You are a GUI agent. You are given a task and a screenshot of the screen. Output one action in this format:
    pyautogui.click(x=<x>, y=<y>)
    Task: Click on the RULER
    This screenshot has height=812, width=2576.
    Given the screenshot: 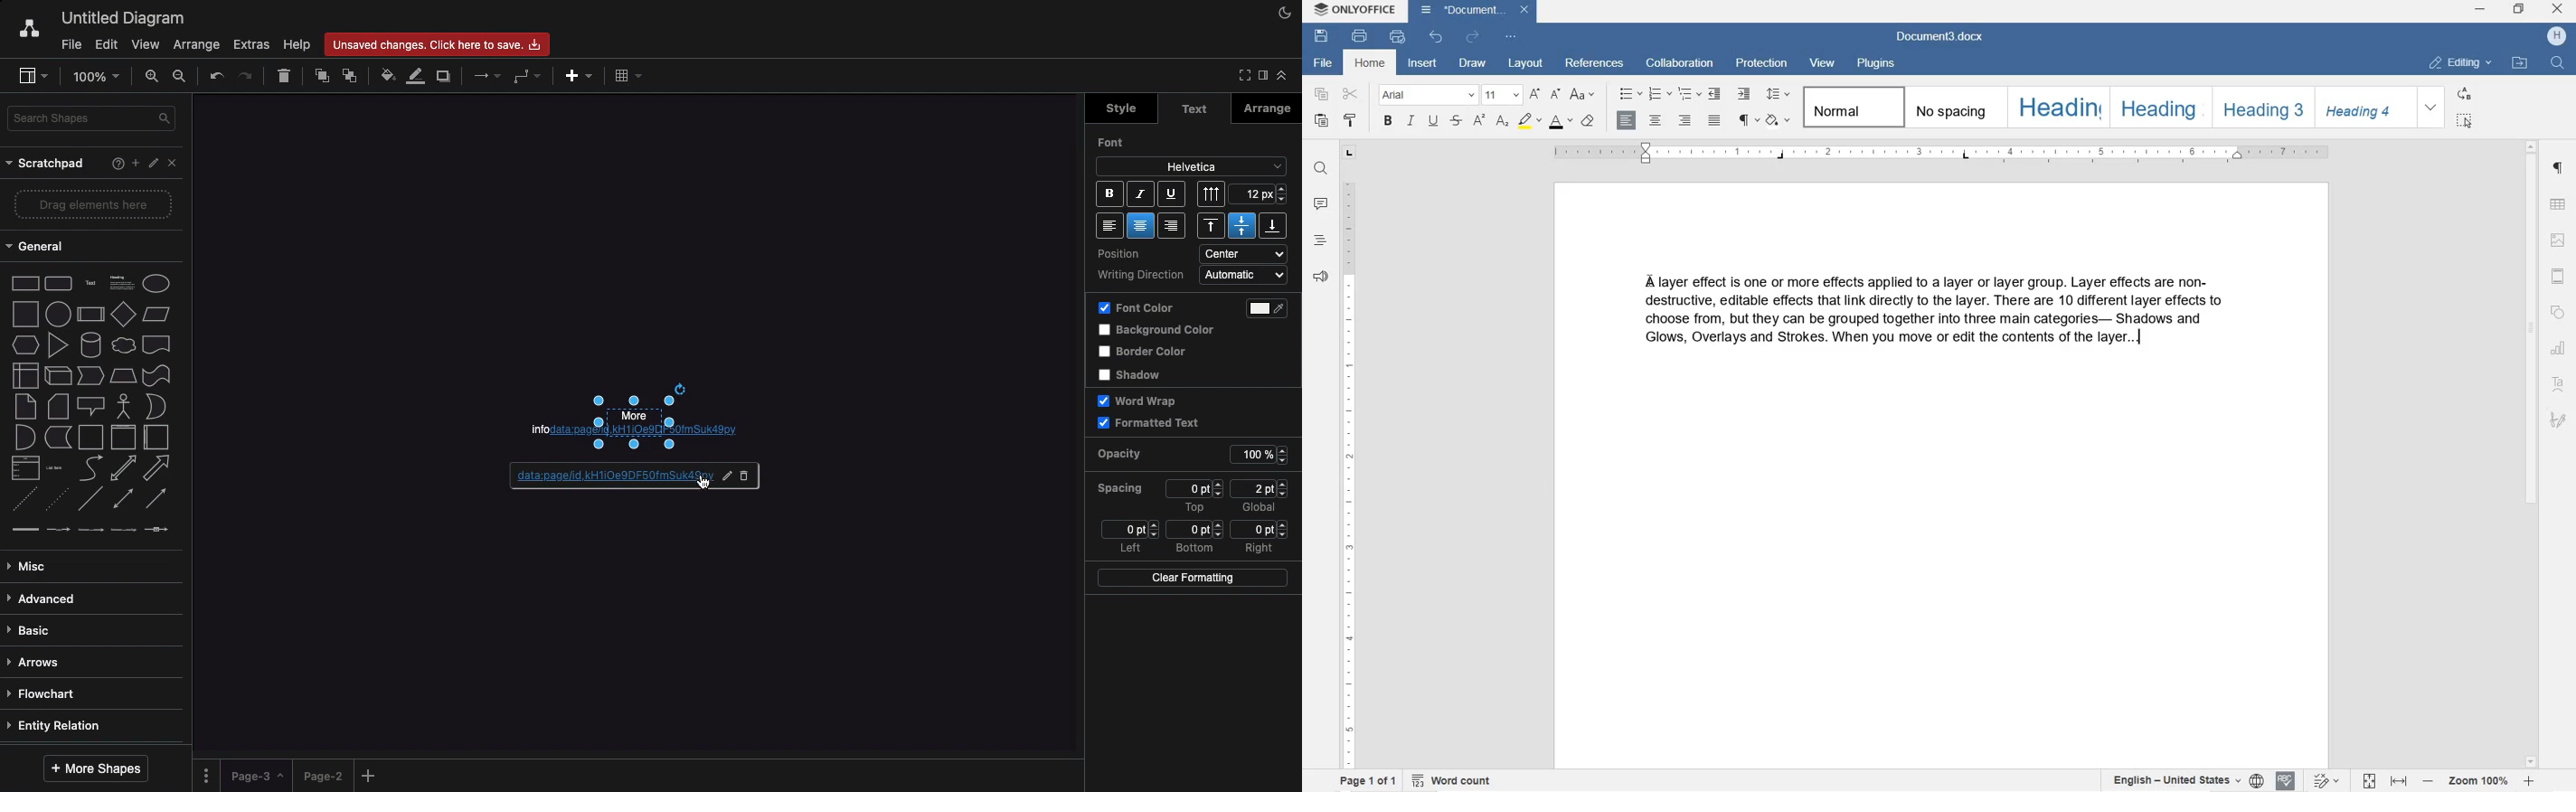 What is the action you would take?
    pyautogui.click(x=1347, y=473)
    